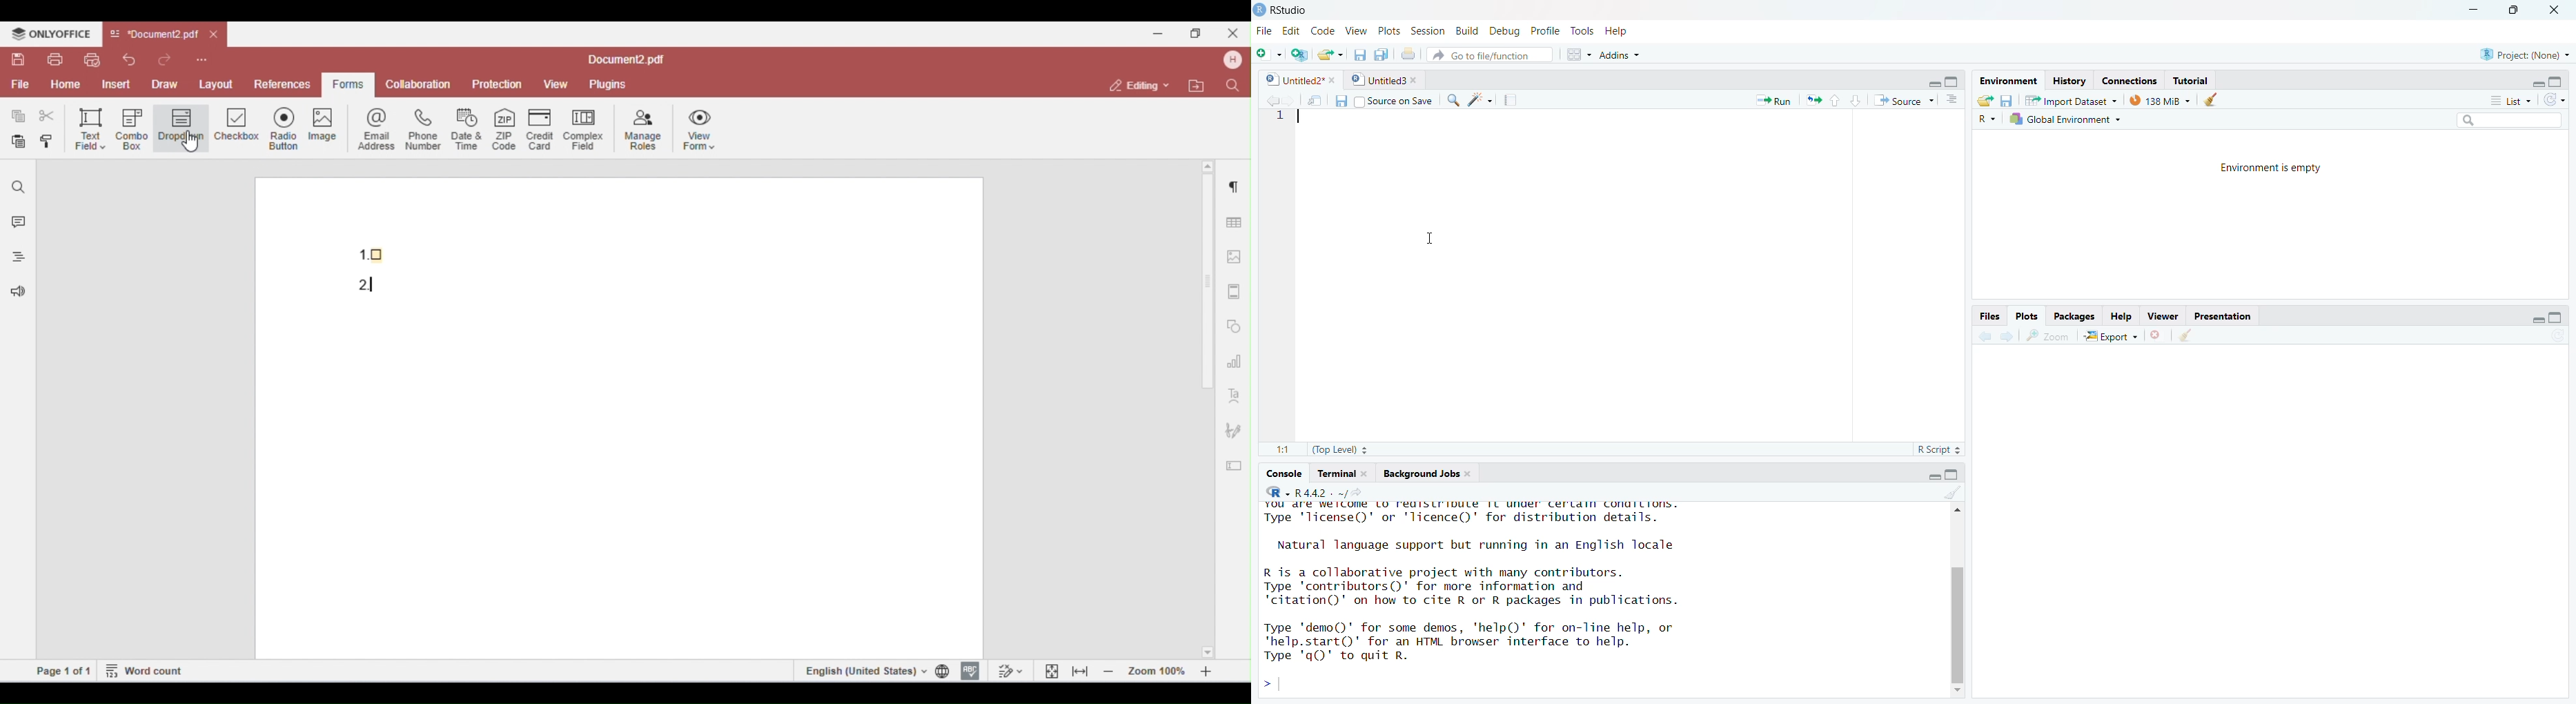 The image size is (2576, 728). I want to click on 1, so click(1279, 122).